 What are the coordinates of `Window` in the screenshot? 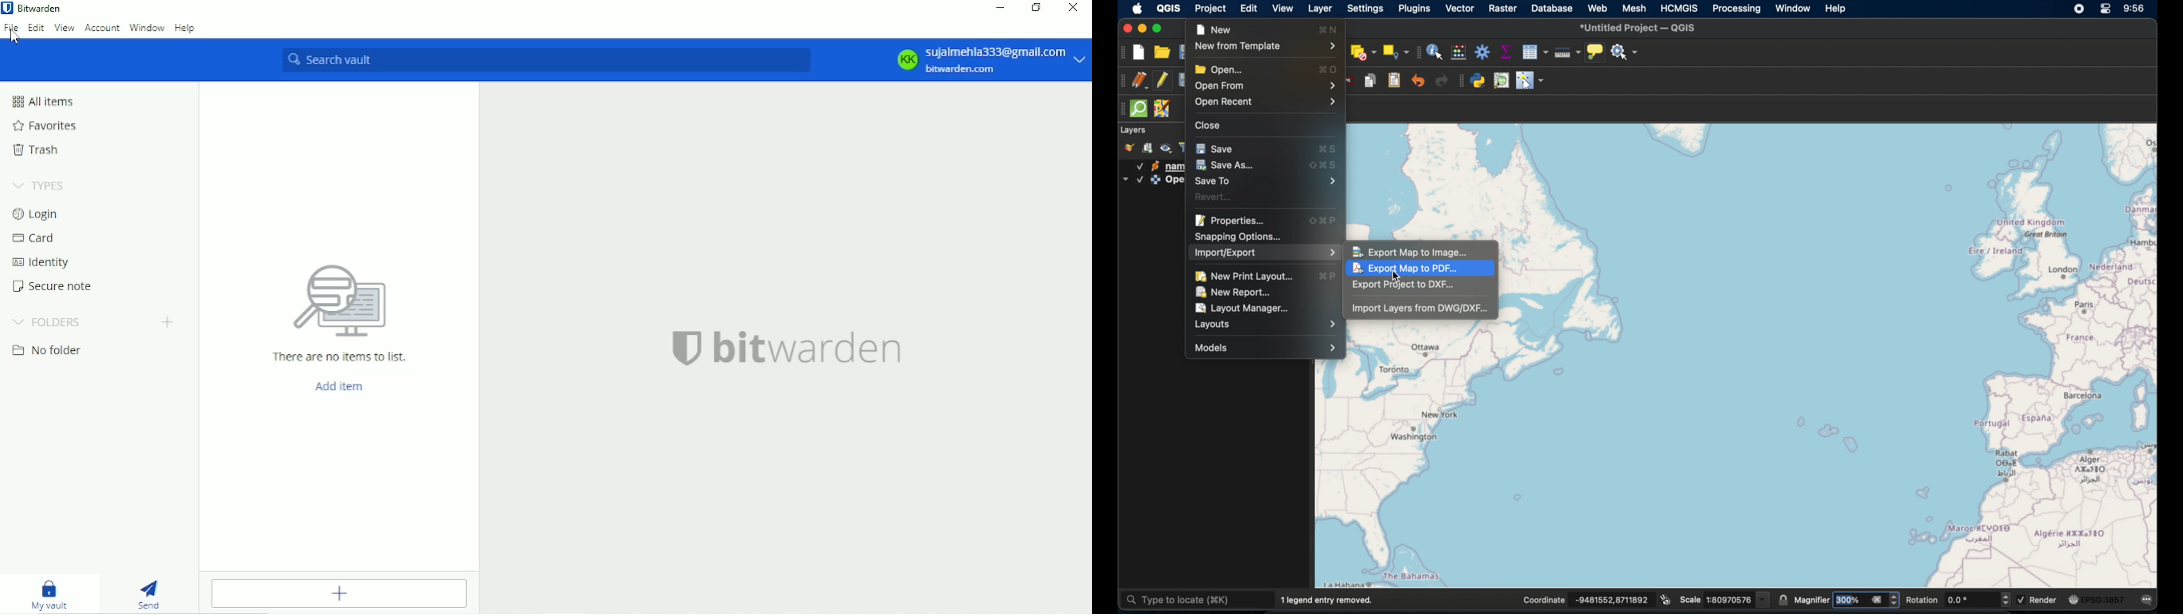 It's located at (147, 27).